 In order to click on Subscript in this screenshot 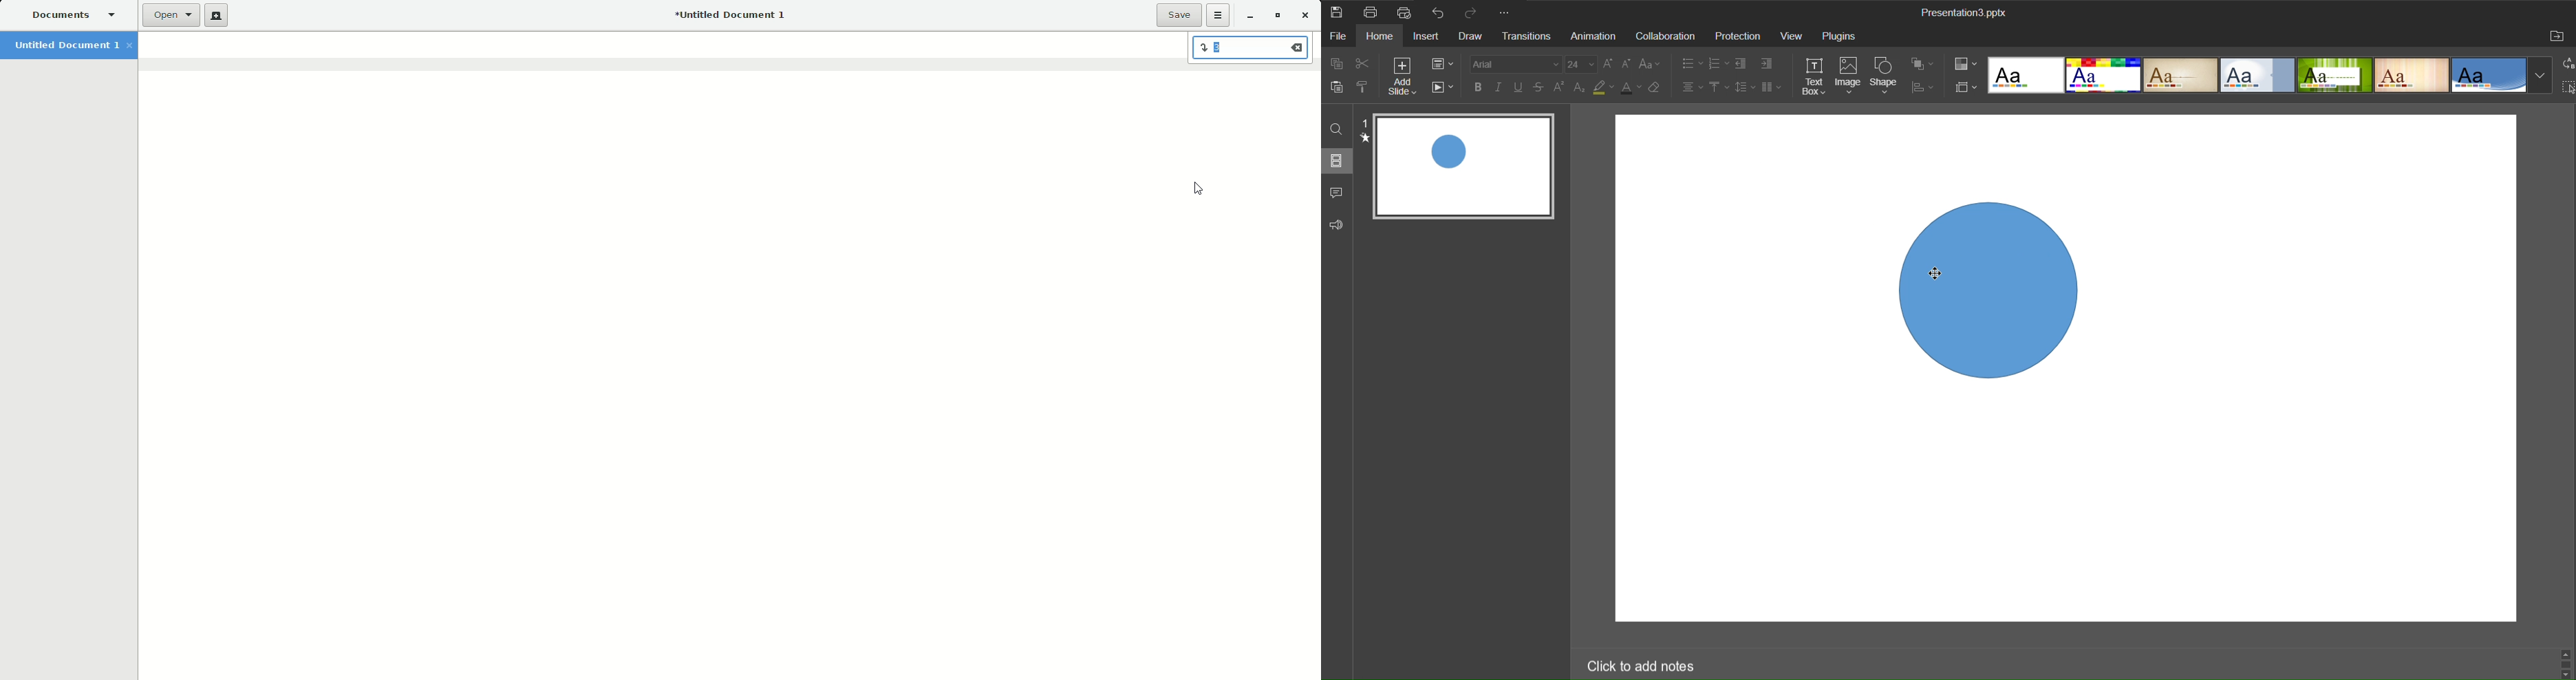, I will do `click(1579, 89)`.